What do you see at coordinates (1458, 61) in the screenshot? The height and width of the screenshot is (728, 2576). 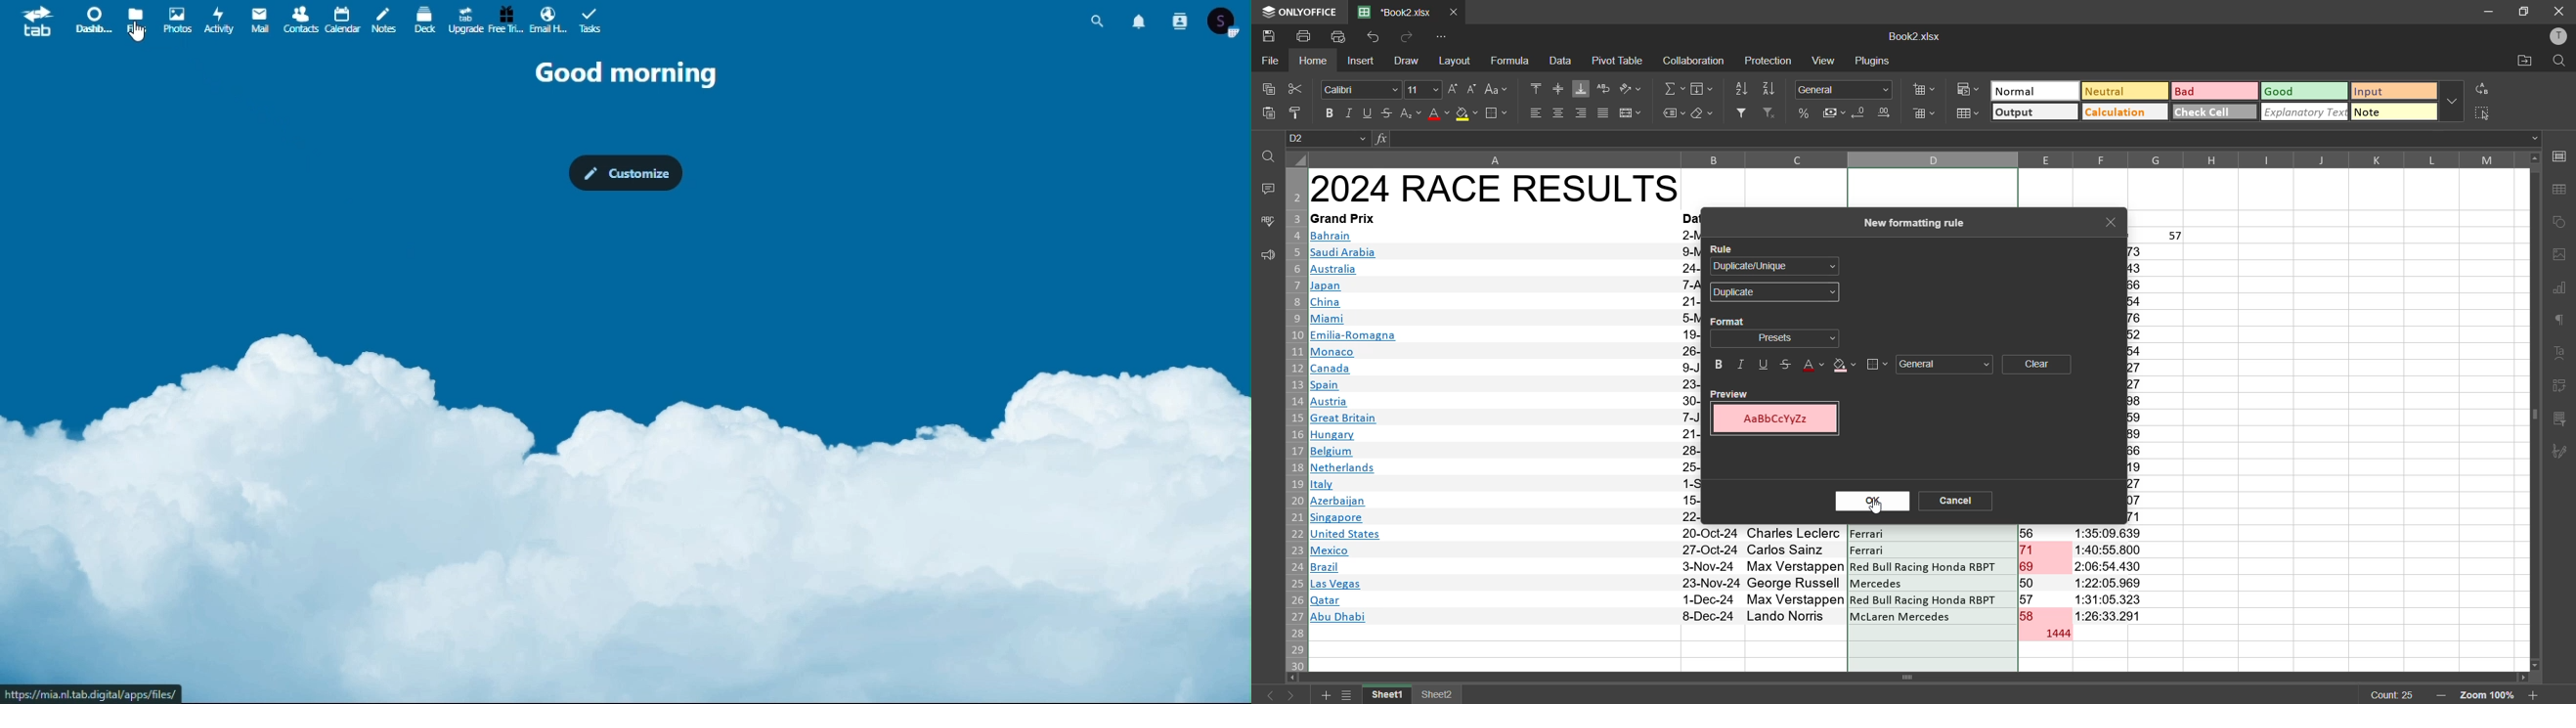 I see `layout` at bounding box center [1458, 61].